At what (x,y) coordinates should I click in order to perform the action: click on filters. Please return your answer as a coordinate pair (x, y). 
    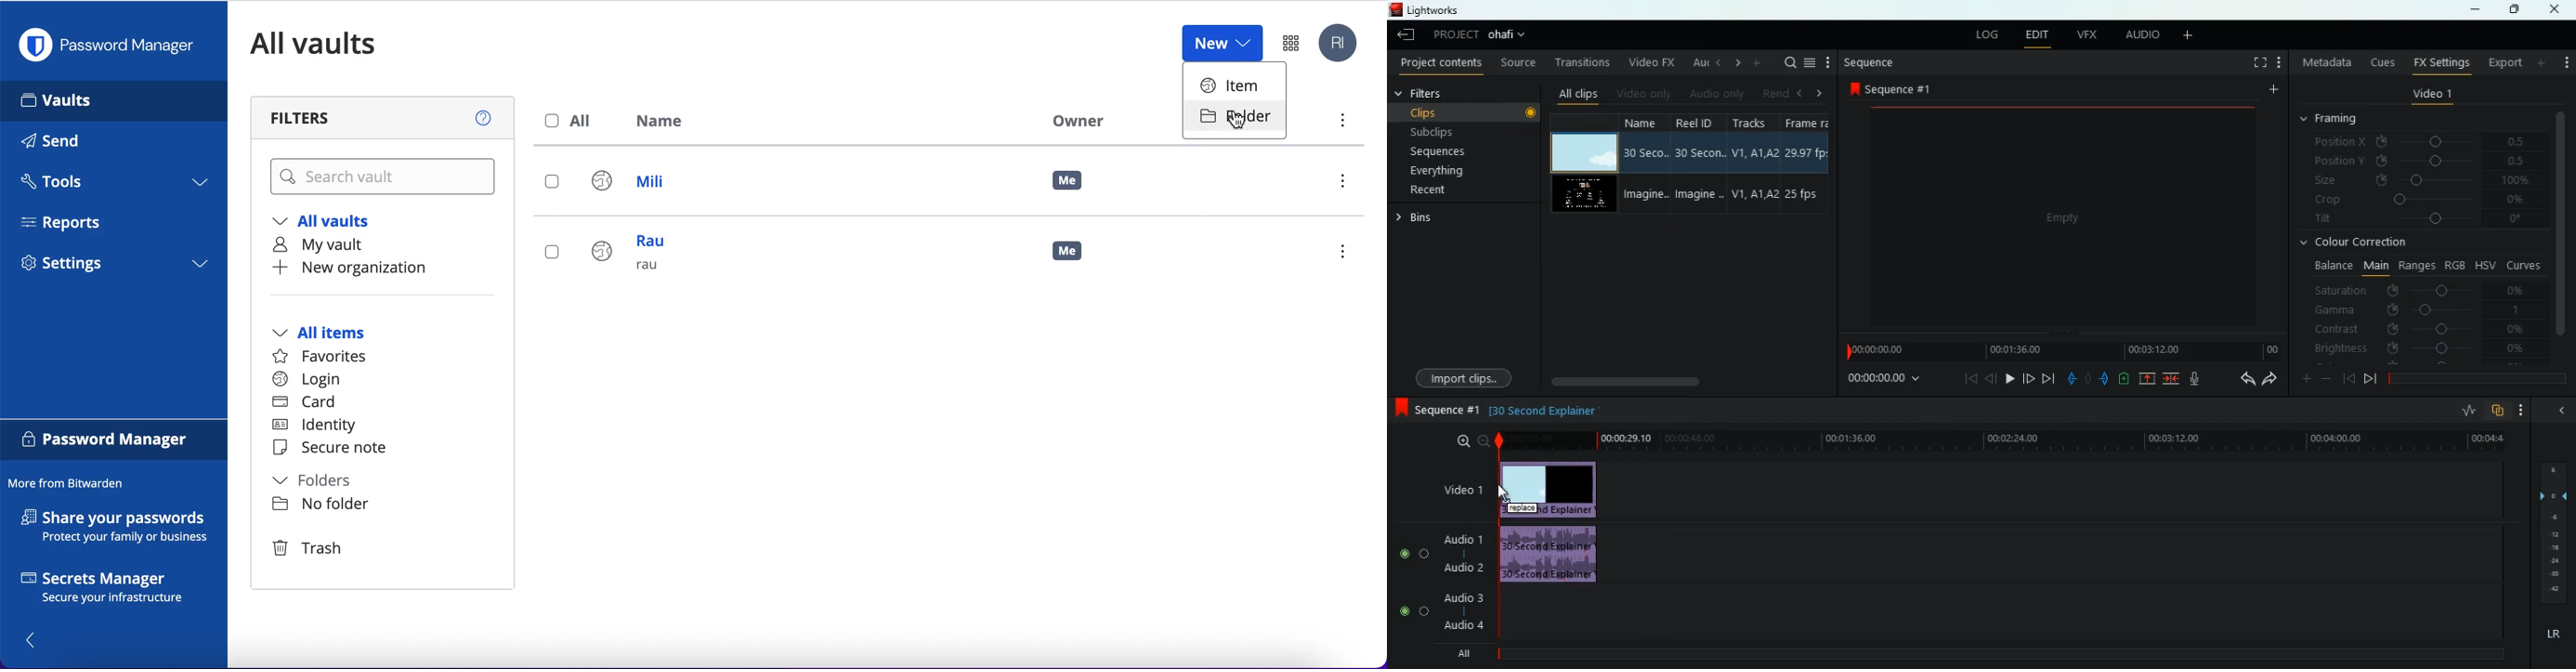
    Looking at the image, I should click on (385, 118).